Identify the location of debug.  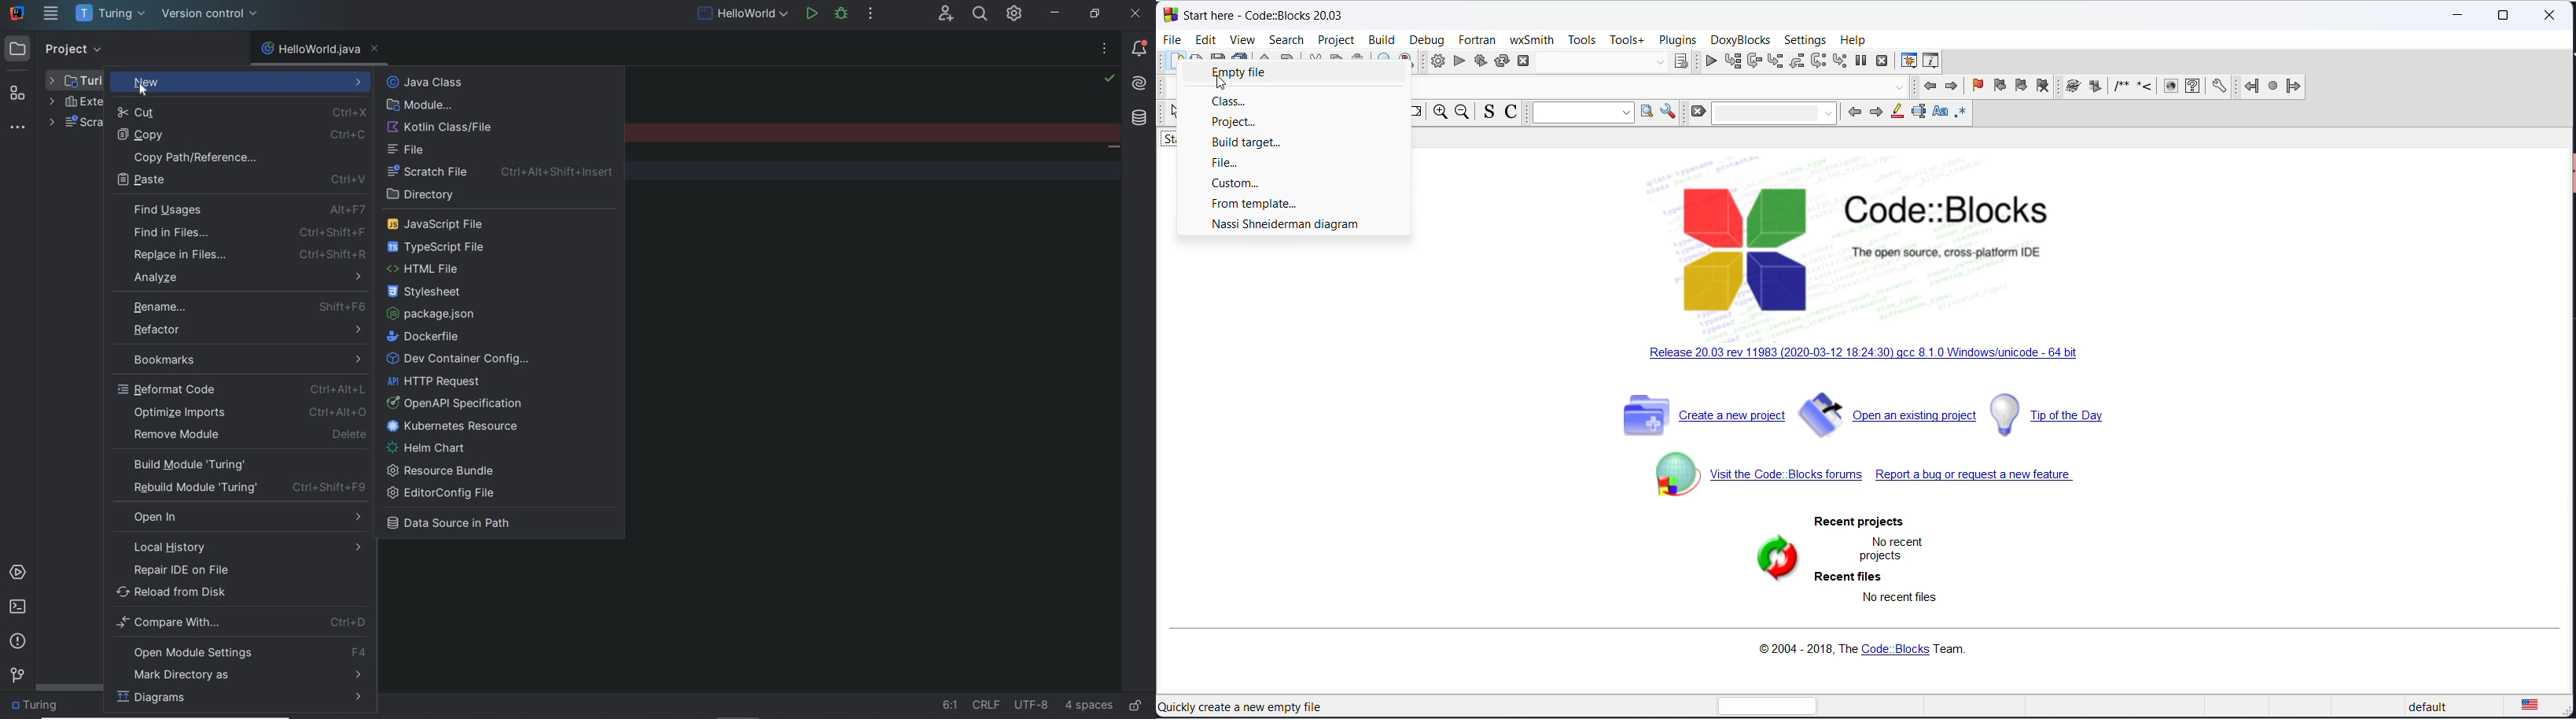
(845, 15).